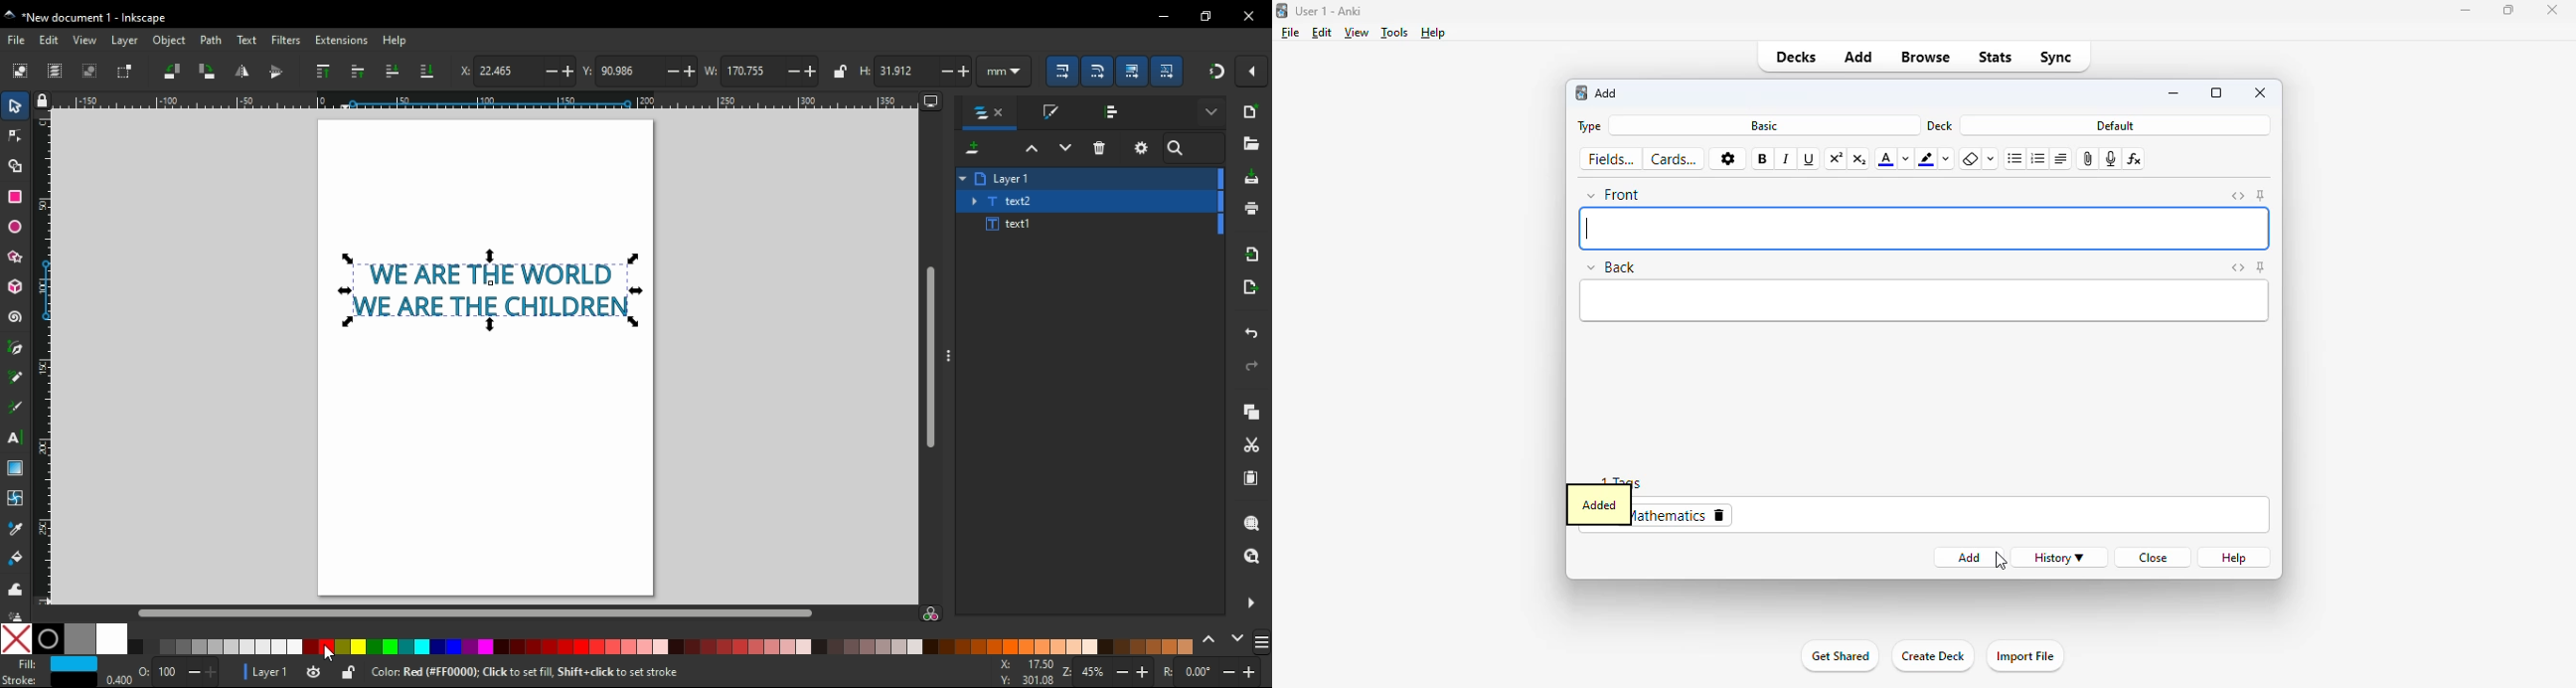 The height and width of the screenshot is (700, 2576). I want to click on close, so click(2151, 557).